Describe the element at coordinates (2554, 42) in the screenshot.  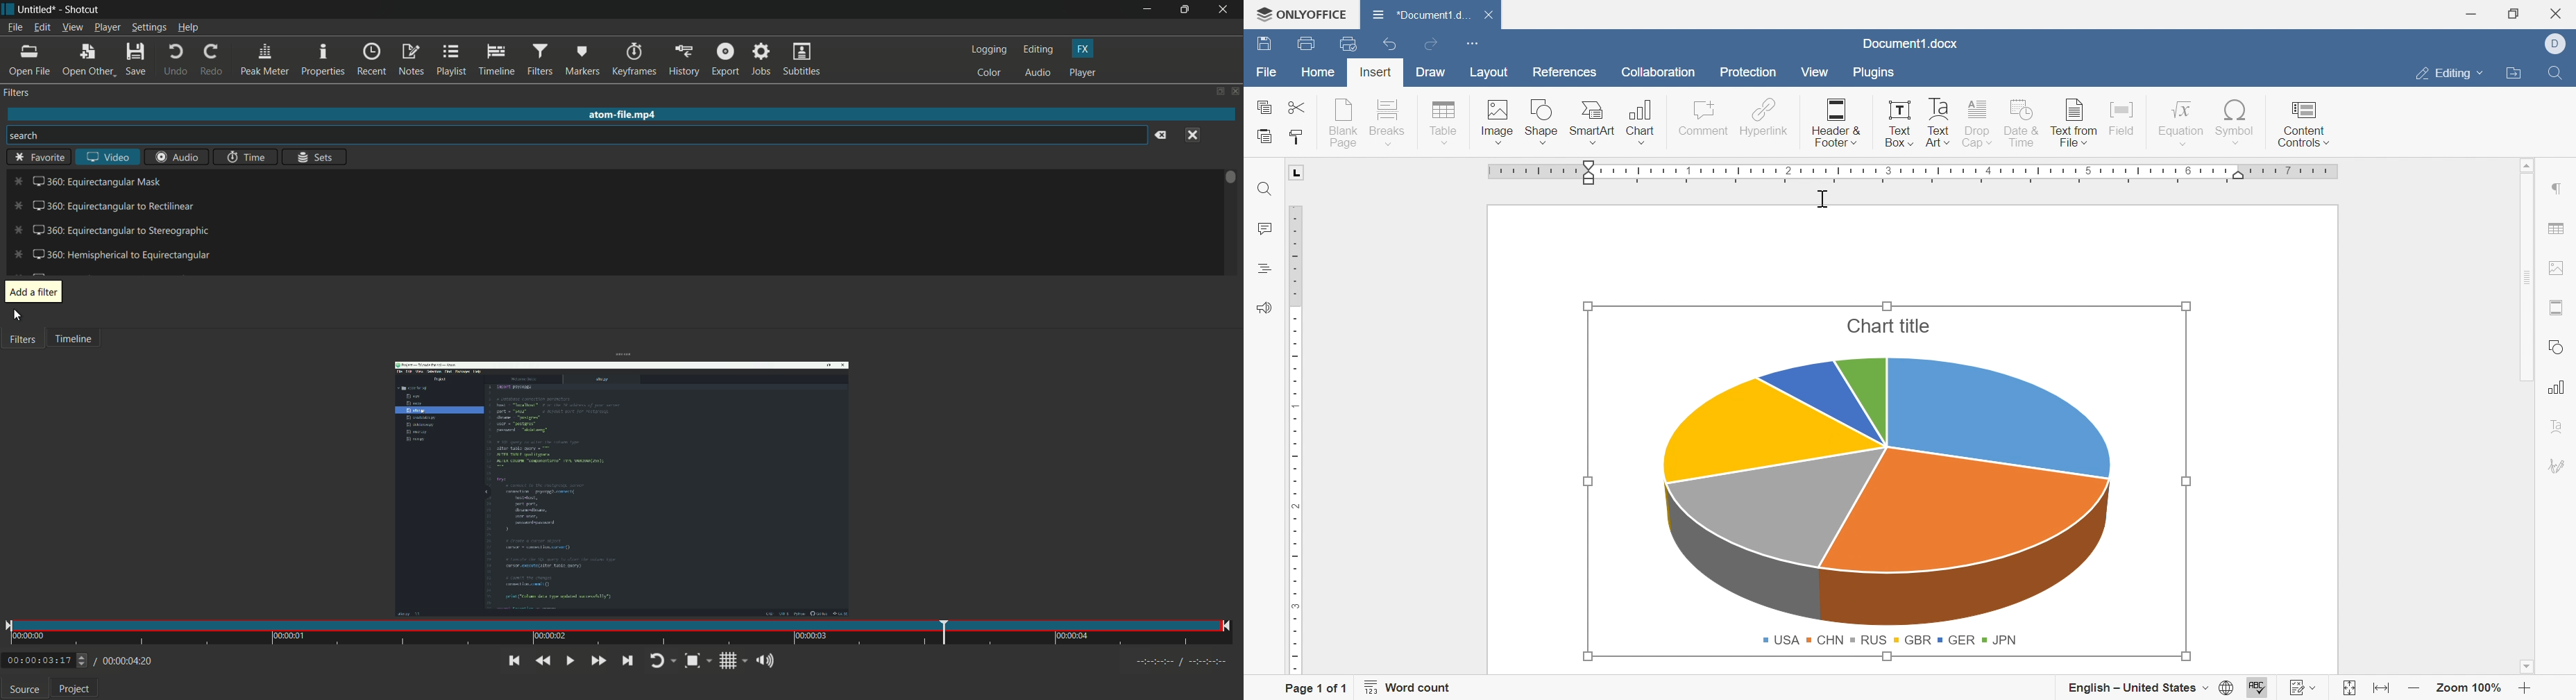
I see `Dell` at that location.